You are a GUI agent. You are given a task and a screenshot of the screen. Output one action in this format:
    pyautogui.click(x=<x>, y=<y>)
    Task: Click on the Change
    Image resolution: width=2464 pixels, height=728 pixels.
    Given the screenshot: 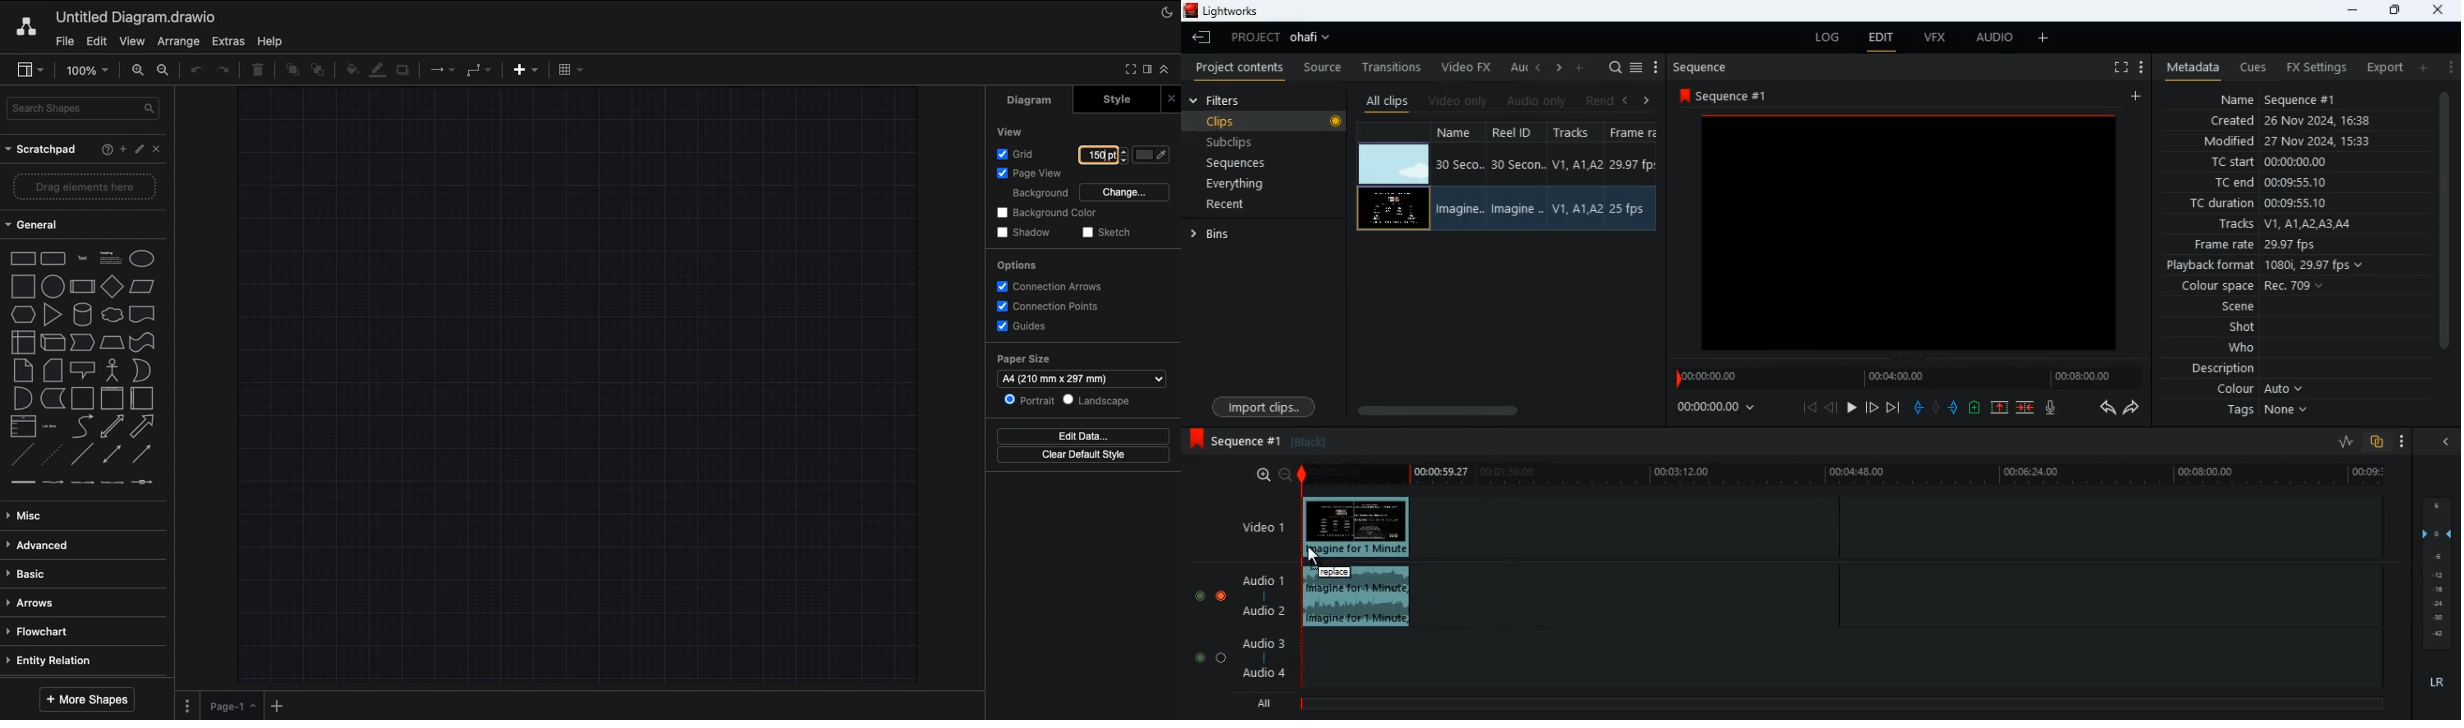 What is the action you would take?
    pyautogui.click(x=1126, y=193)
    